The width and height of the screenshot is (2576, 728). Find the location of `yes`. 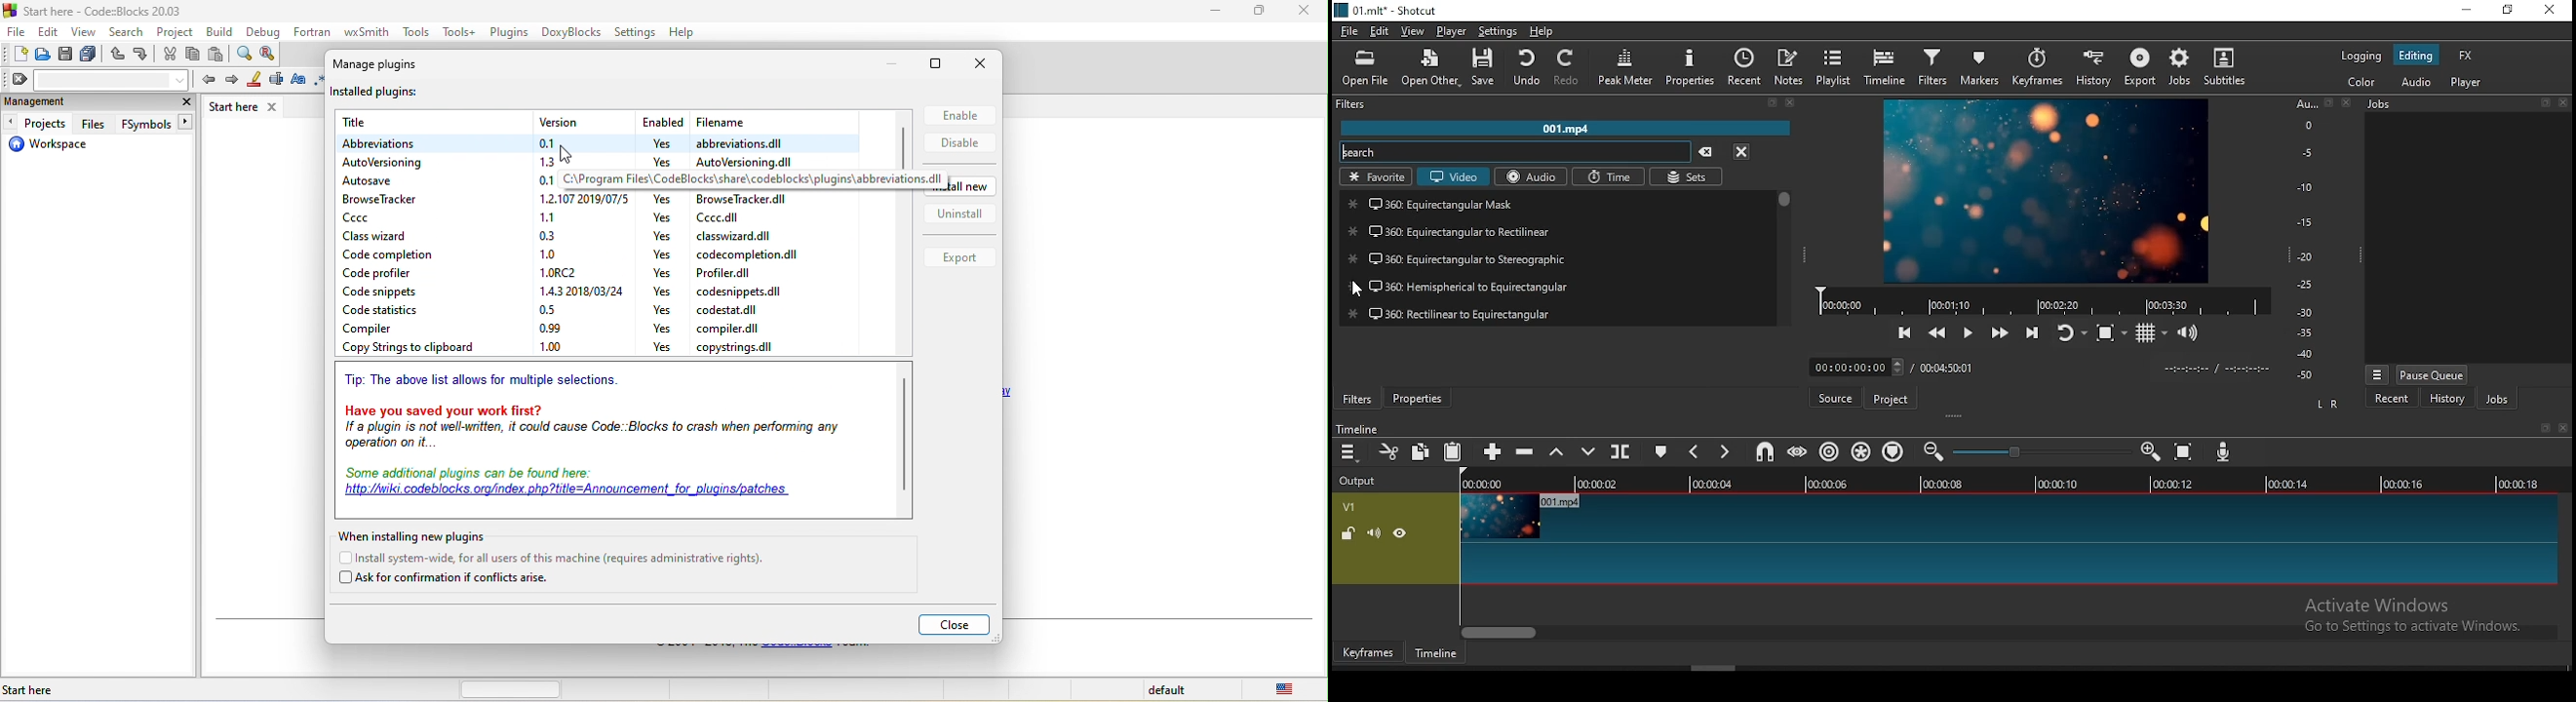

yes is located at coordinates (661, 346).